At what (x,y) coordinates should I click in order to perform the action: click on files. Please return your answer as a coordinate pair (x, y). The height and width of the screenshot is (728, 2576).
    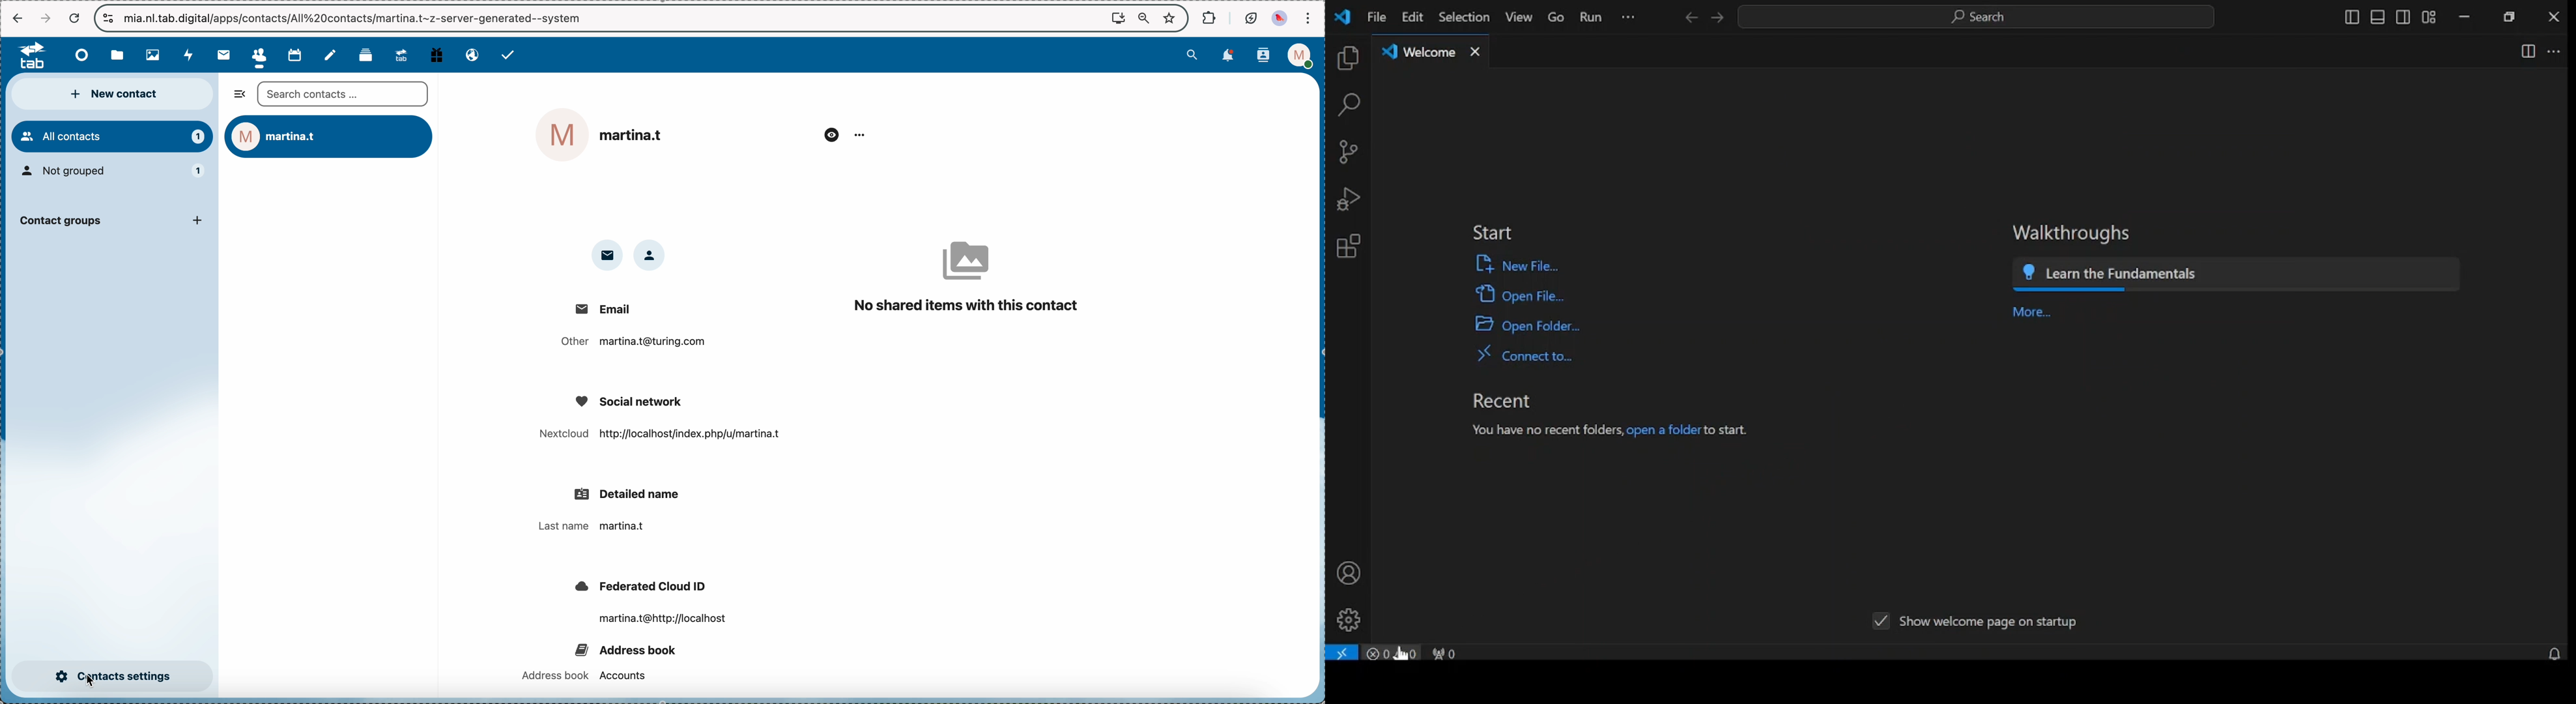
    Looking at the image, I should click on (119, 56).